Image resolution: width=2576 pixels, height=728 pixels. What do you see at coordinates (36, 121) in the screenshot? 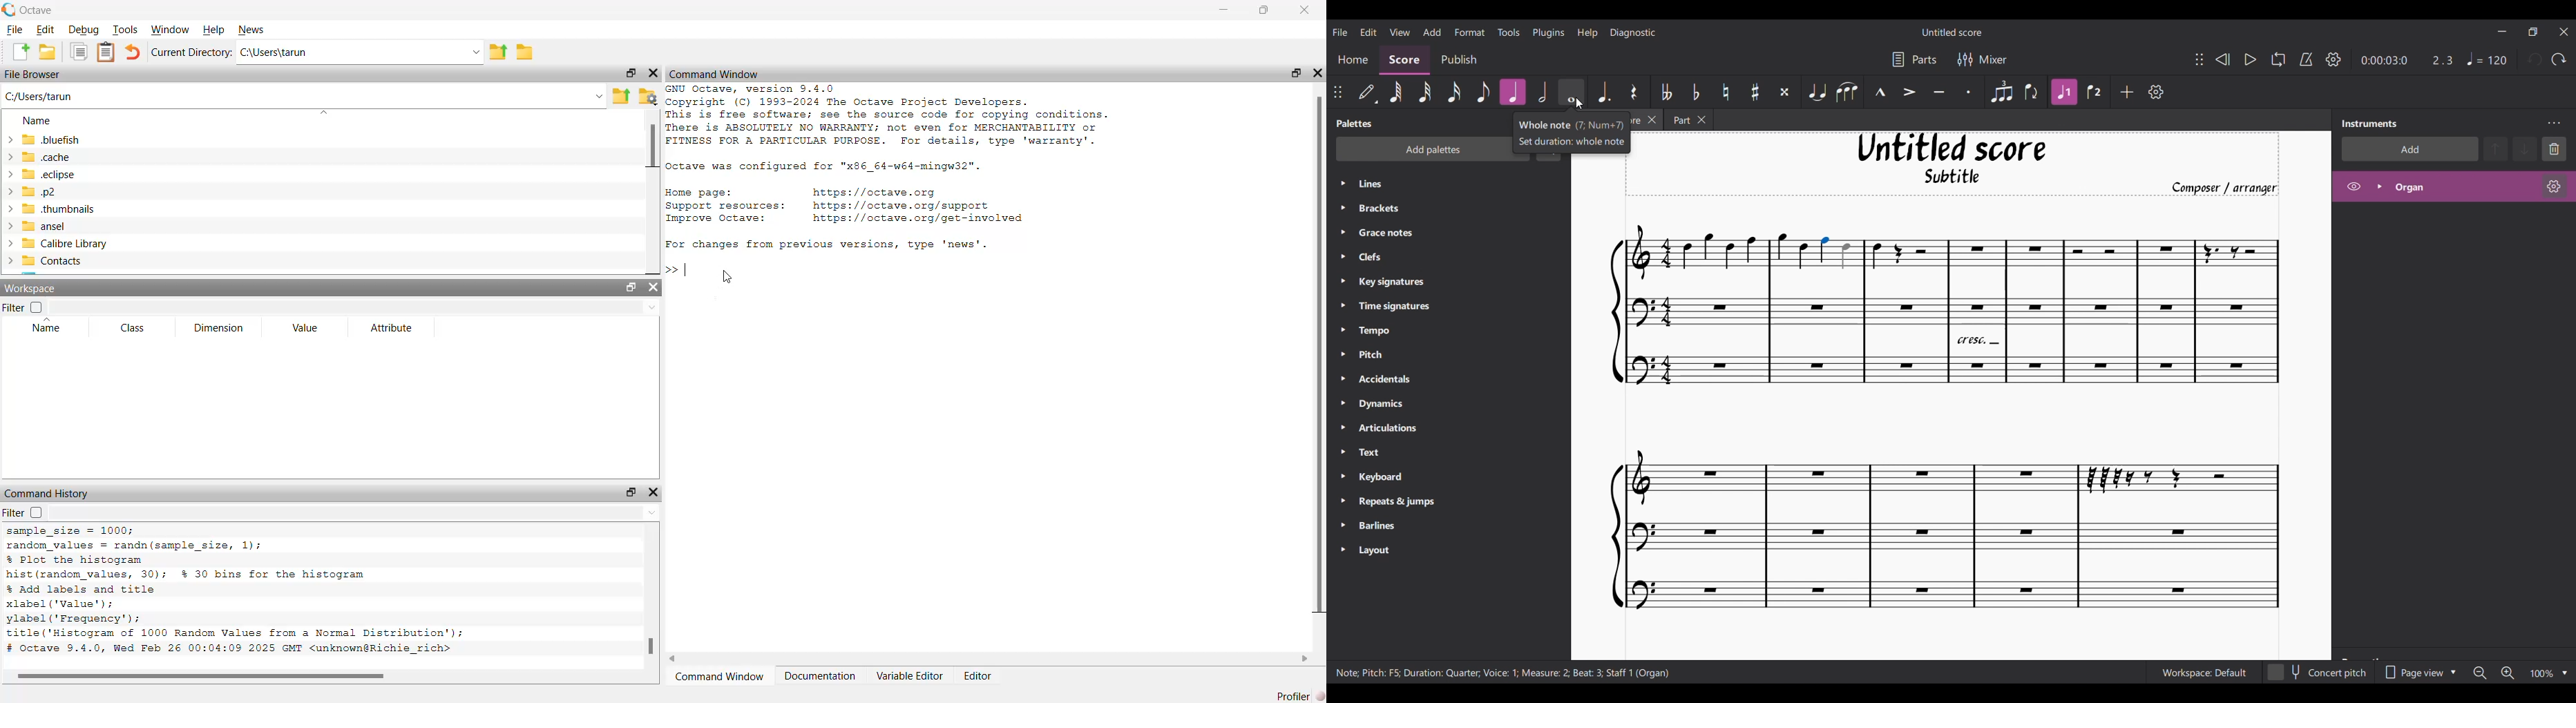
I see `Name` at bounding box center [36, 121].